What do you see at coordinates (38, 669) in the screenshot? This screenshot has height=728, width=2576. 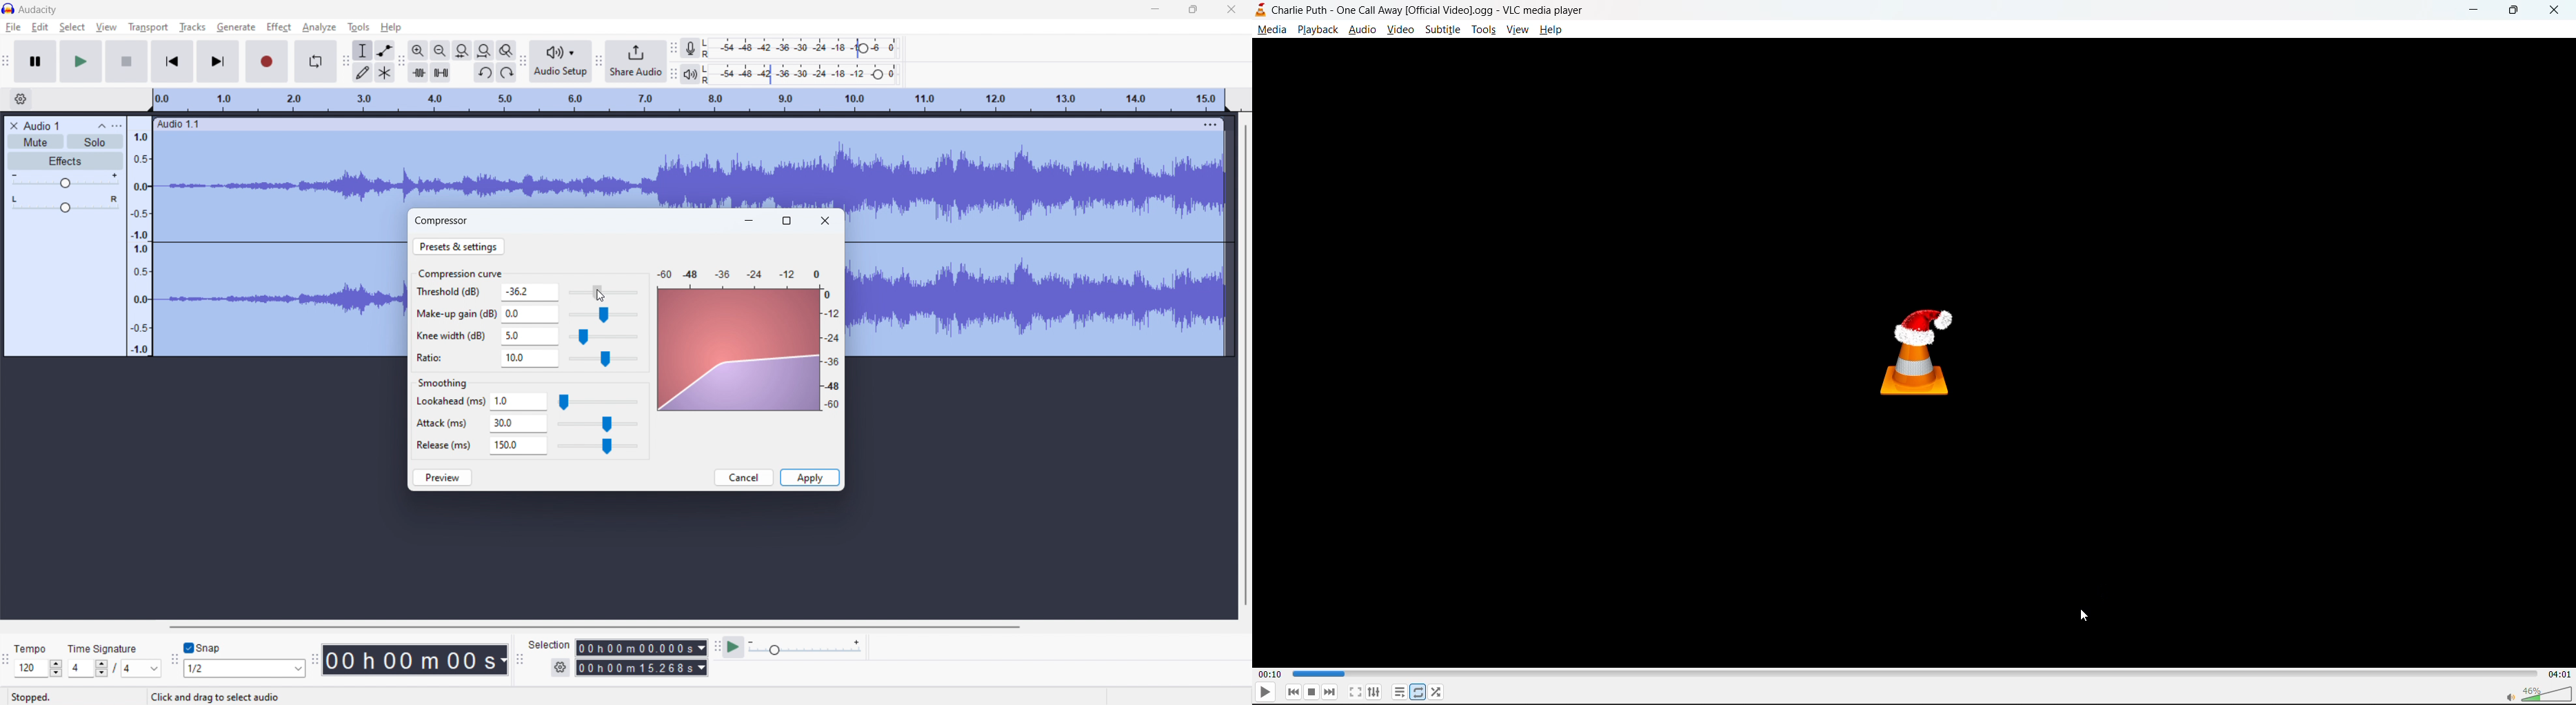 I see `120 (select tempo)` at bounding box center [38, 669].